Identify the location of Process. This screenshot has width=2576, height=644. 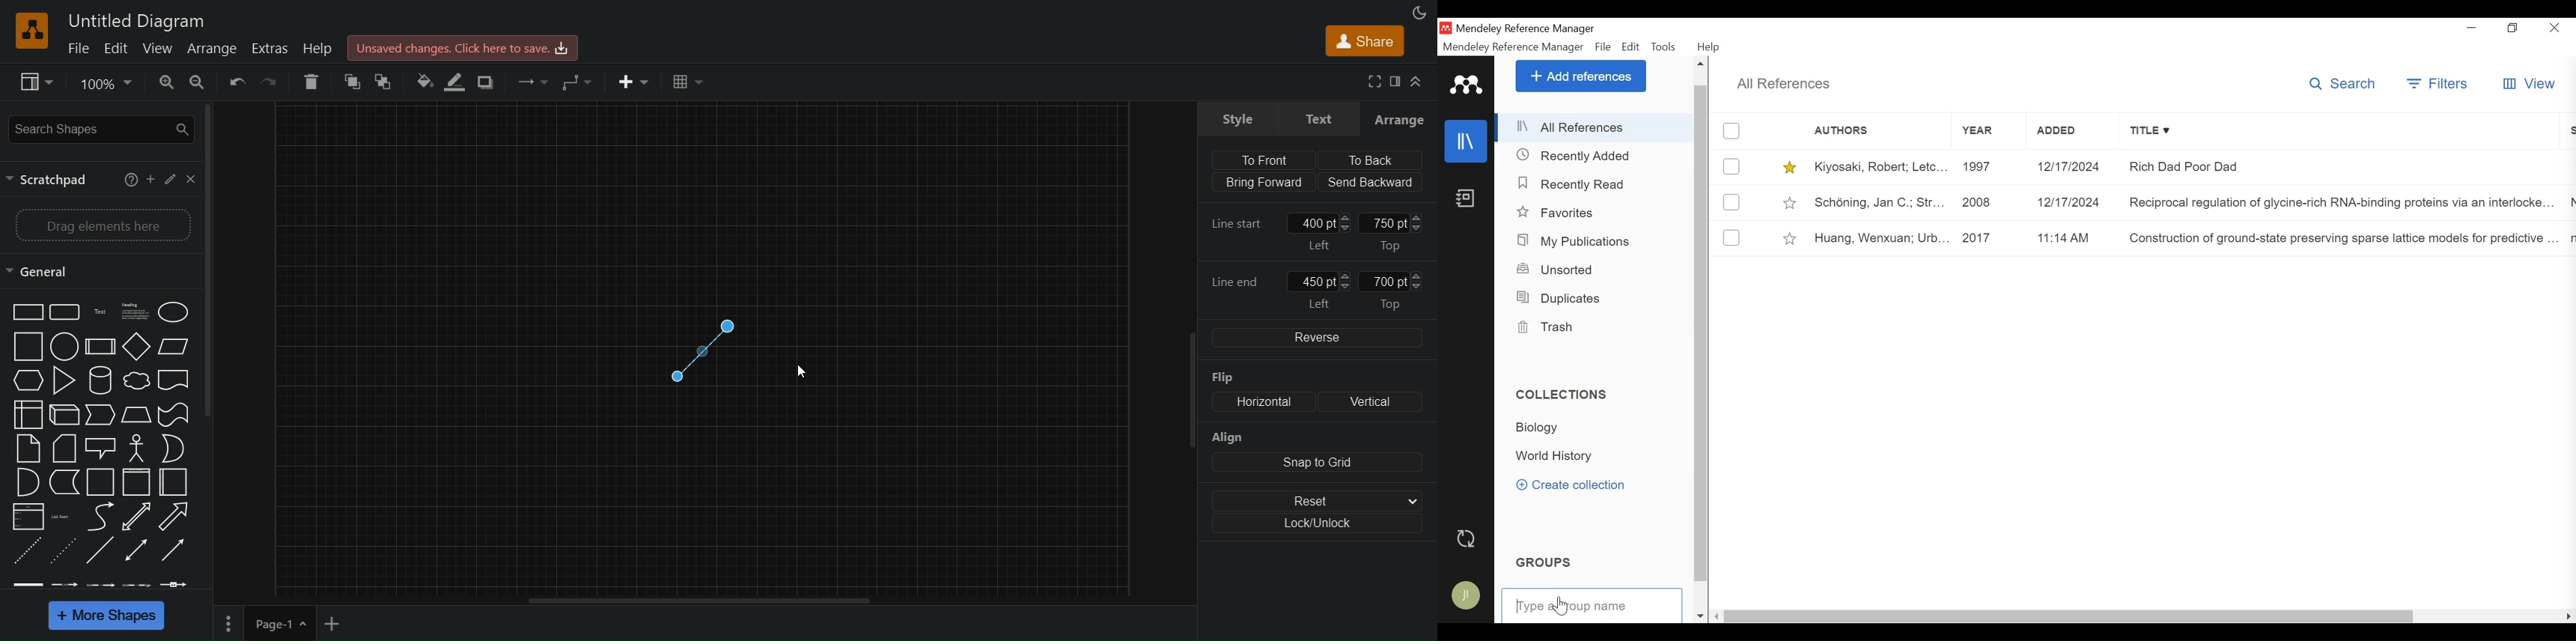
(98, 346).